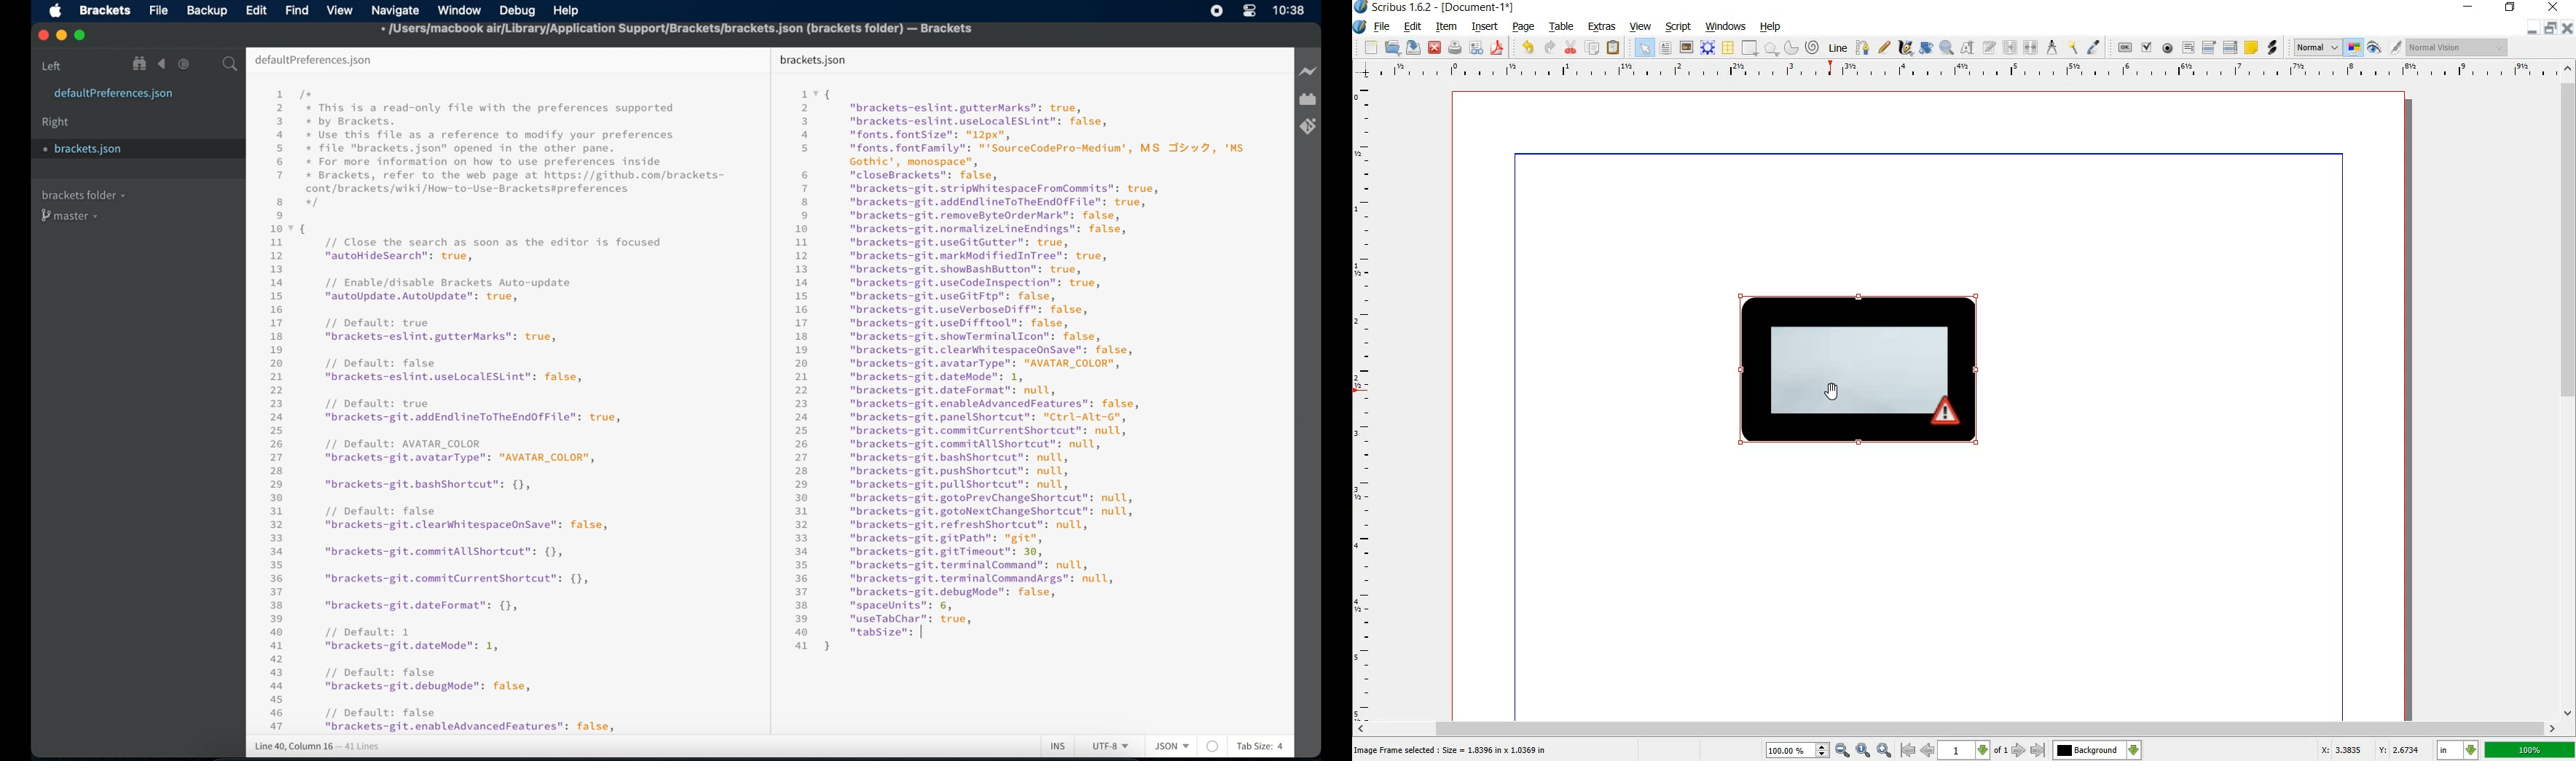 The height and width of the screenshot is (784, 2576). Describe the element at coordinates (518, 11) in the screenshot. I see `debug` at that location.